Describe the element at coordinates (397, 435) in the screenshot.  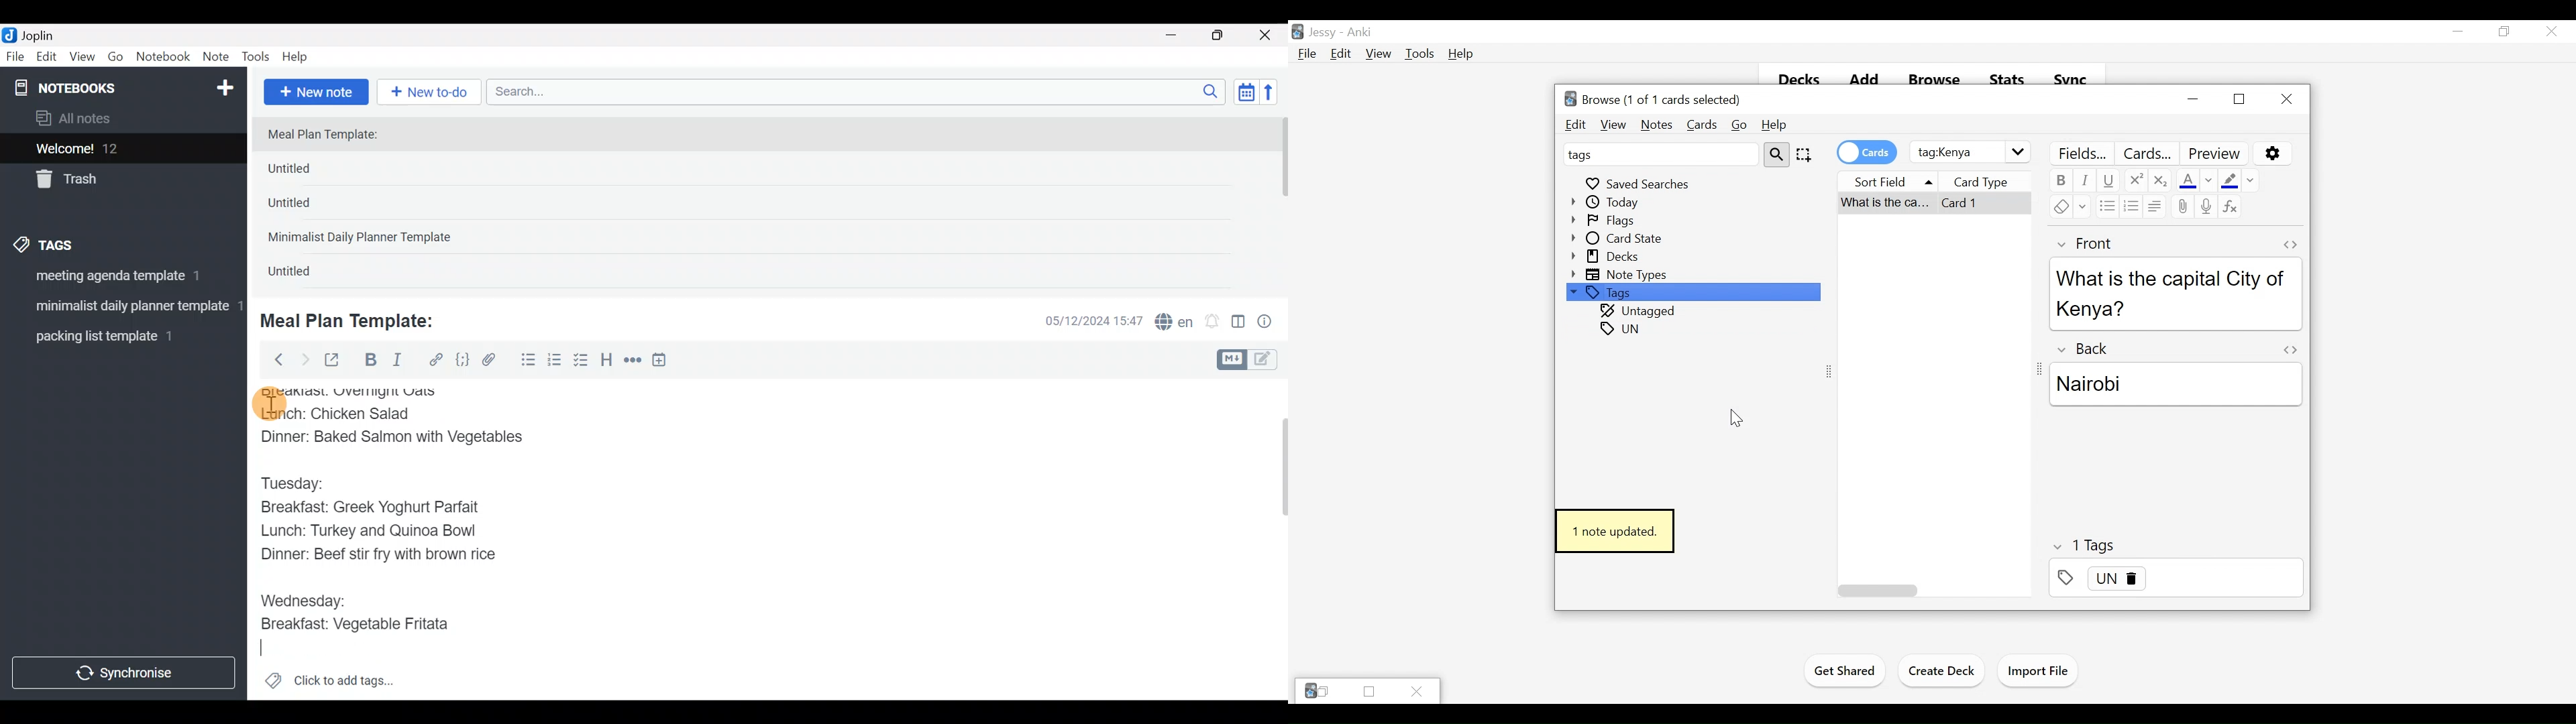
I see `Dinner: Baked Salmon with Vegetables` at that location.